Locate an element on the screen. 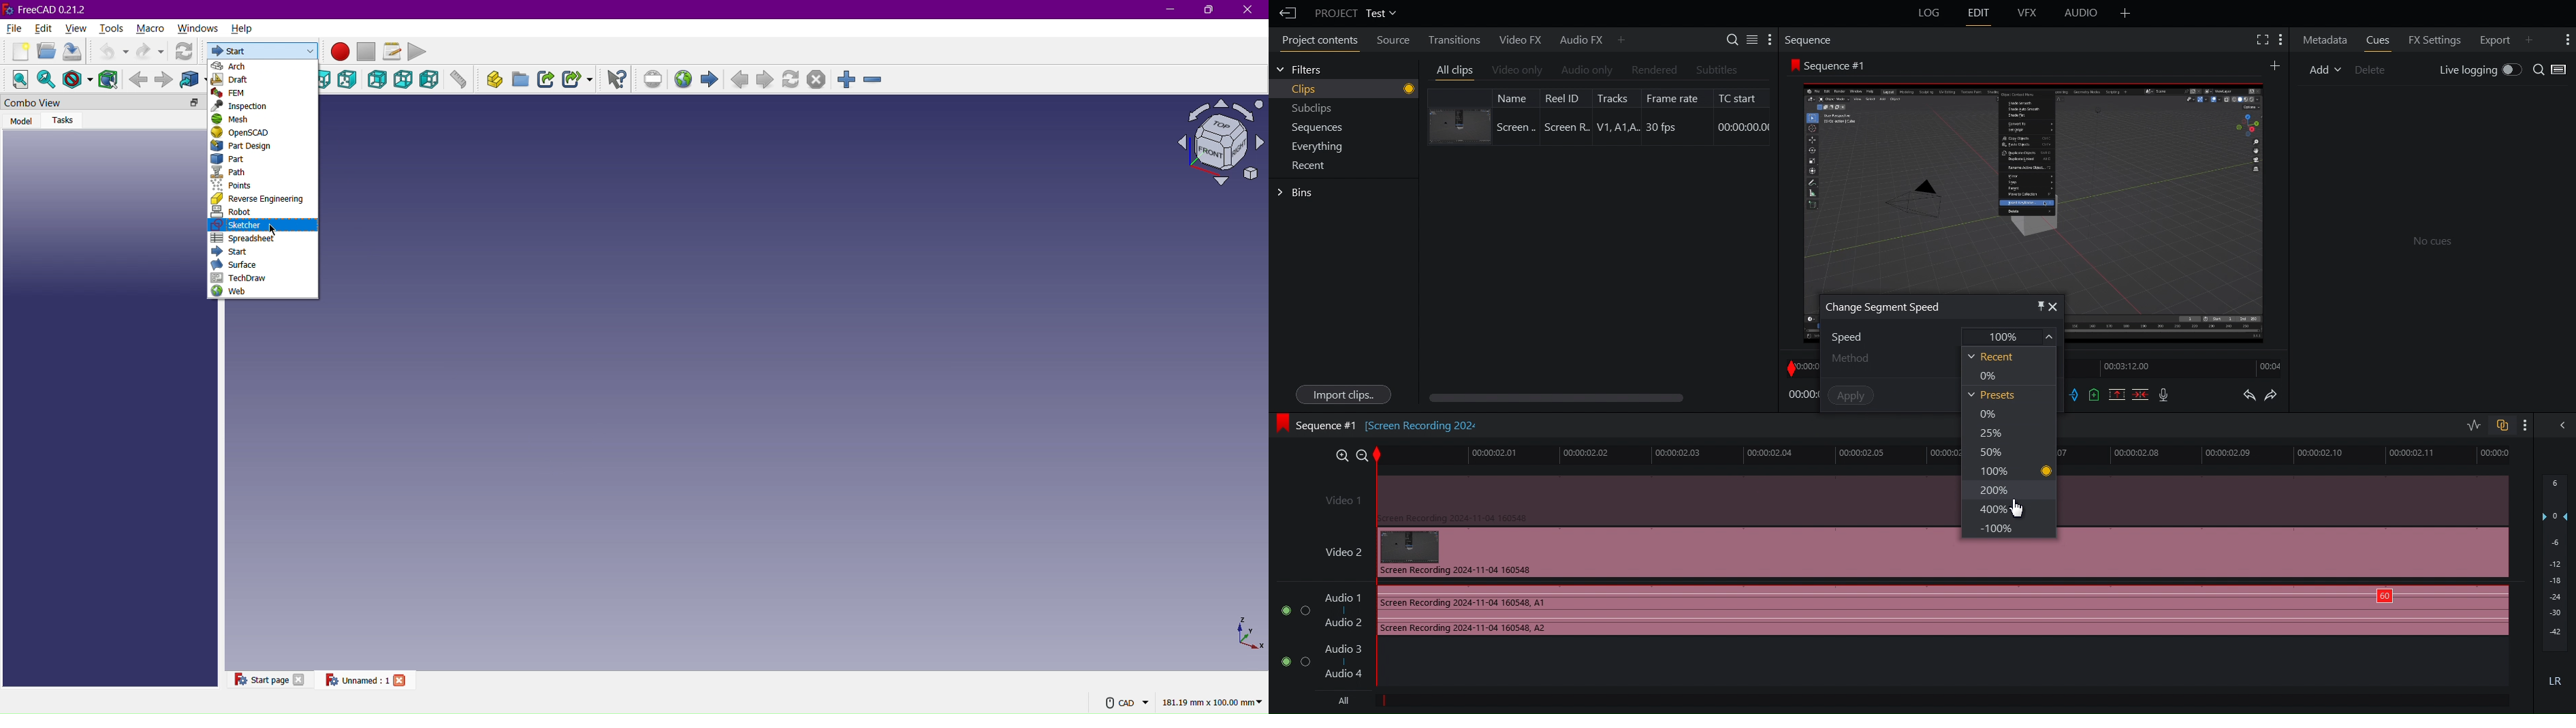 This screenshot has width=2576, height=728. Filters is located at coordinates (1299, 69).